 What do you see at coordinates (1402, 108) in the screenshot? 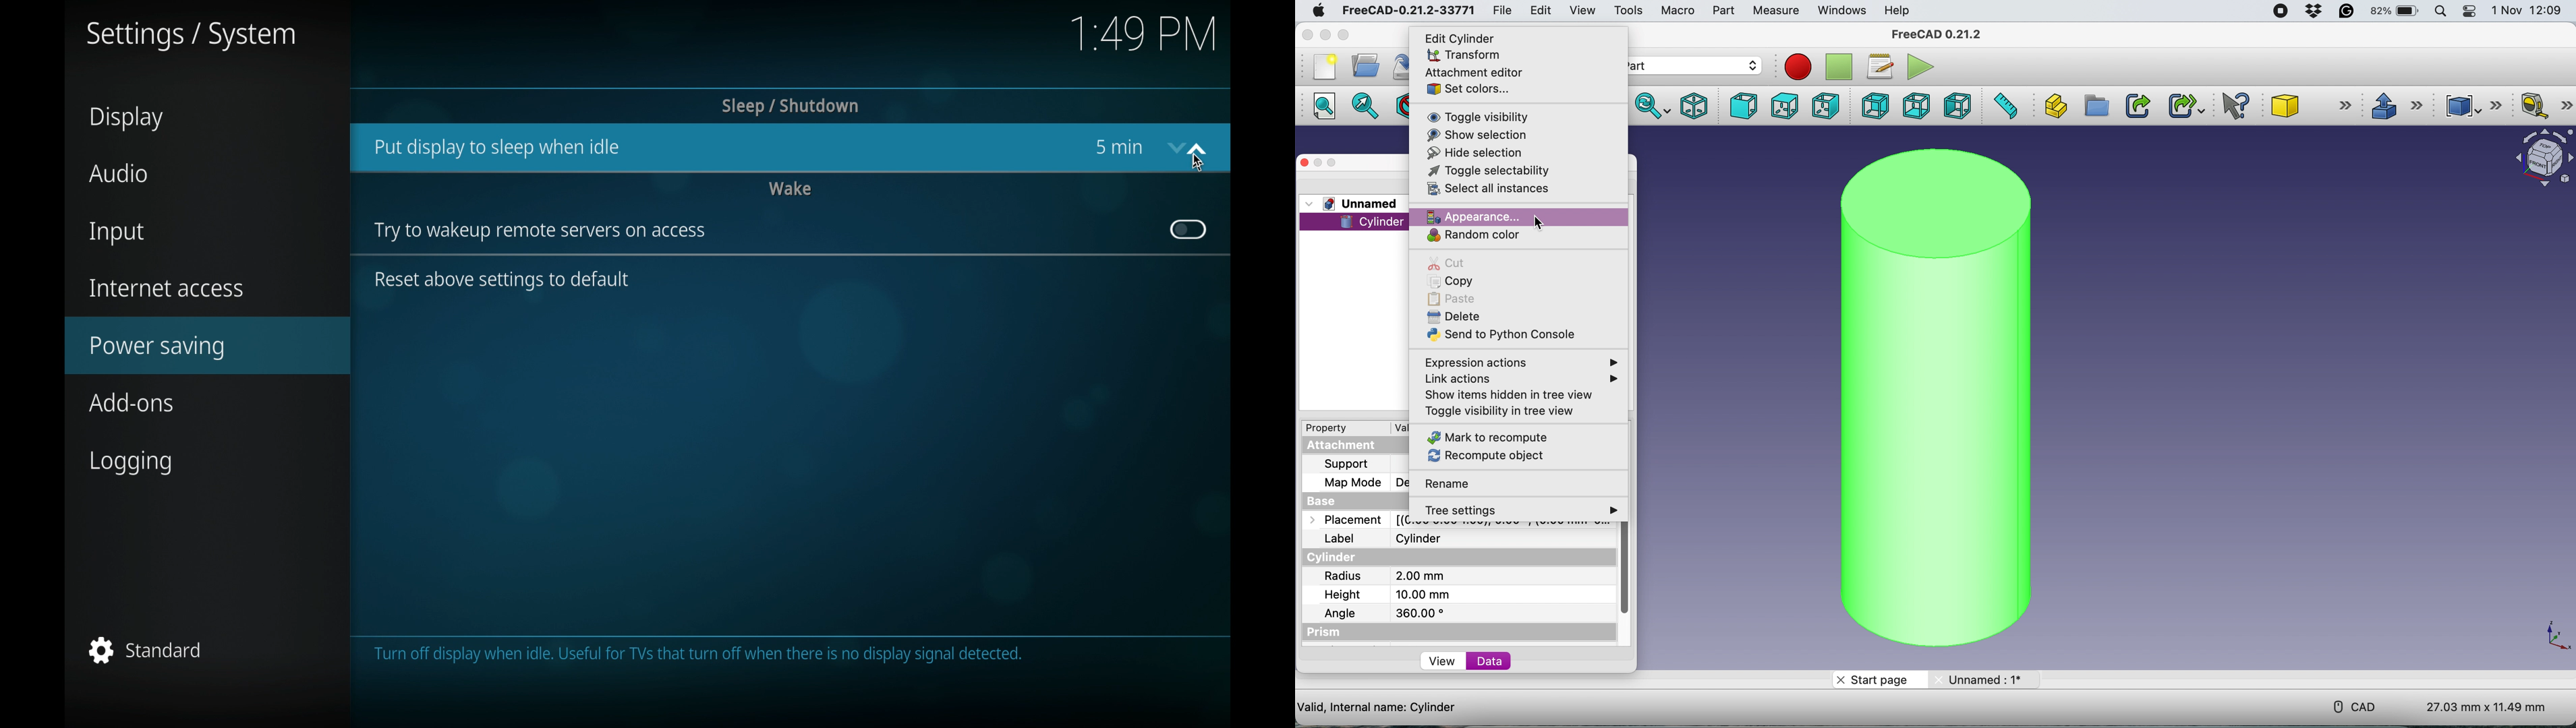
I see `draw style` at bounding box center [1402, 108].